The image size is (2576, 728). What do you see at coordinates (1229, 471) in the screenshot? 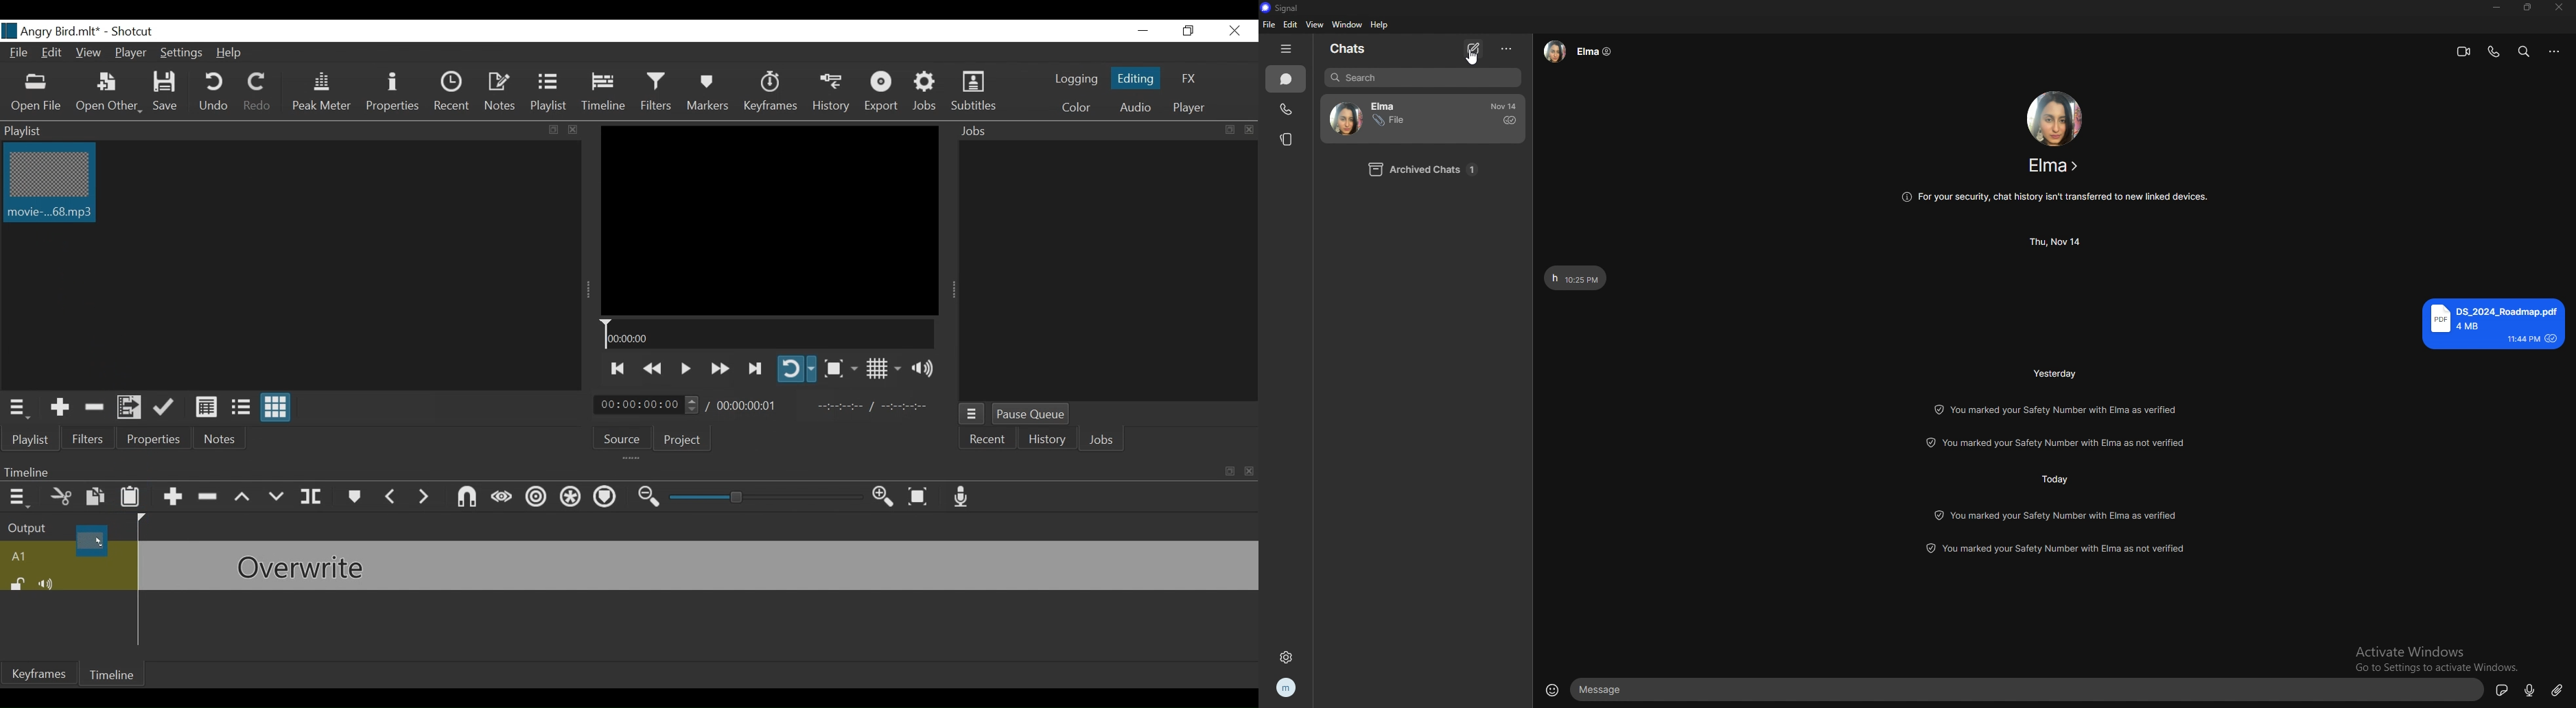
I see `resize` at bounding box center [1229, 471].